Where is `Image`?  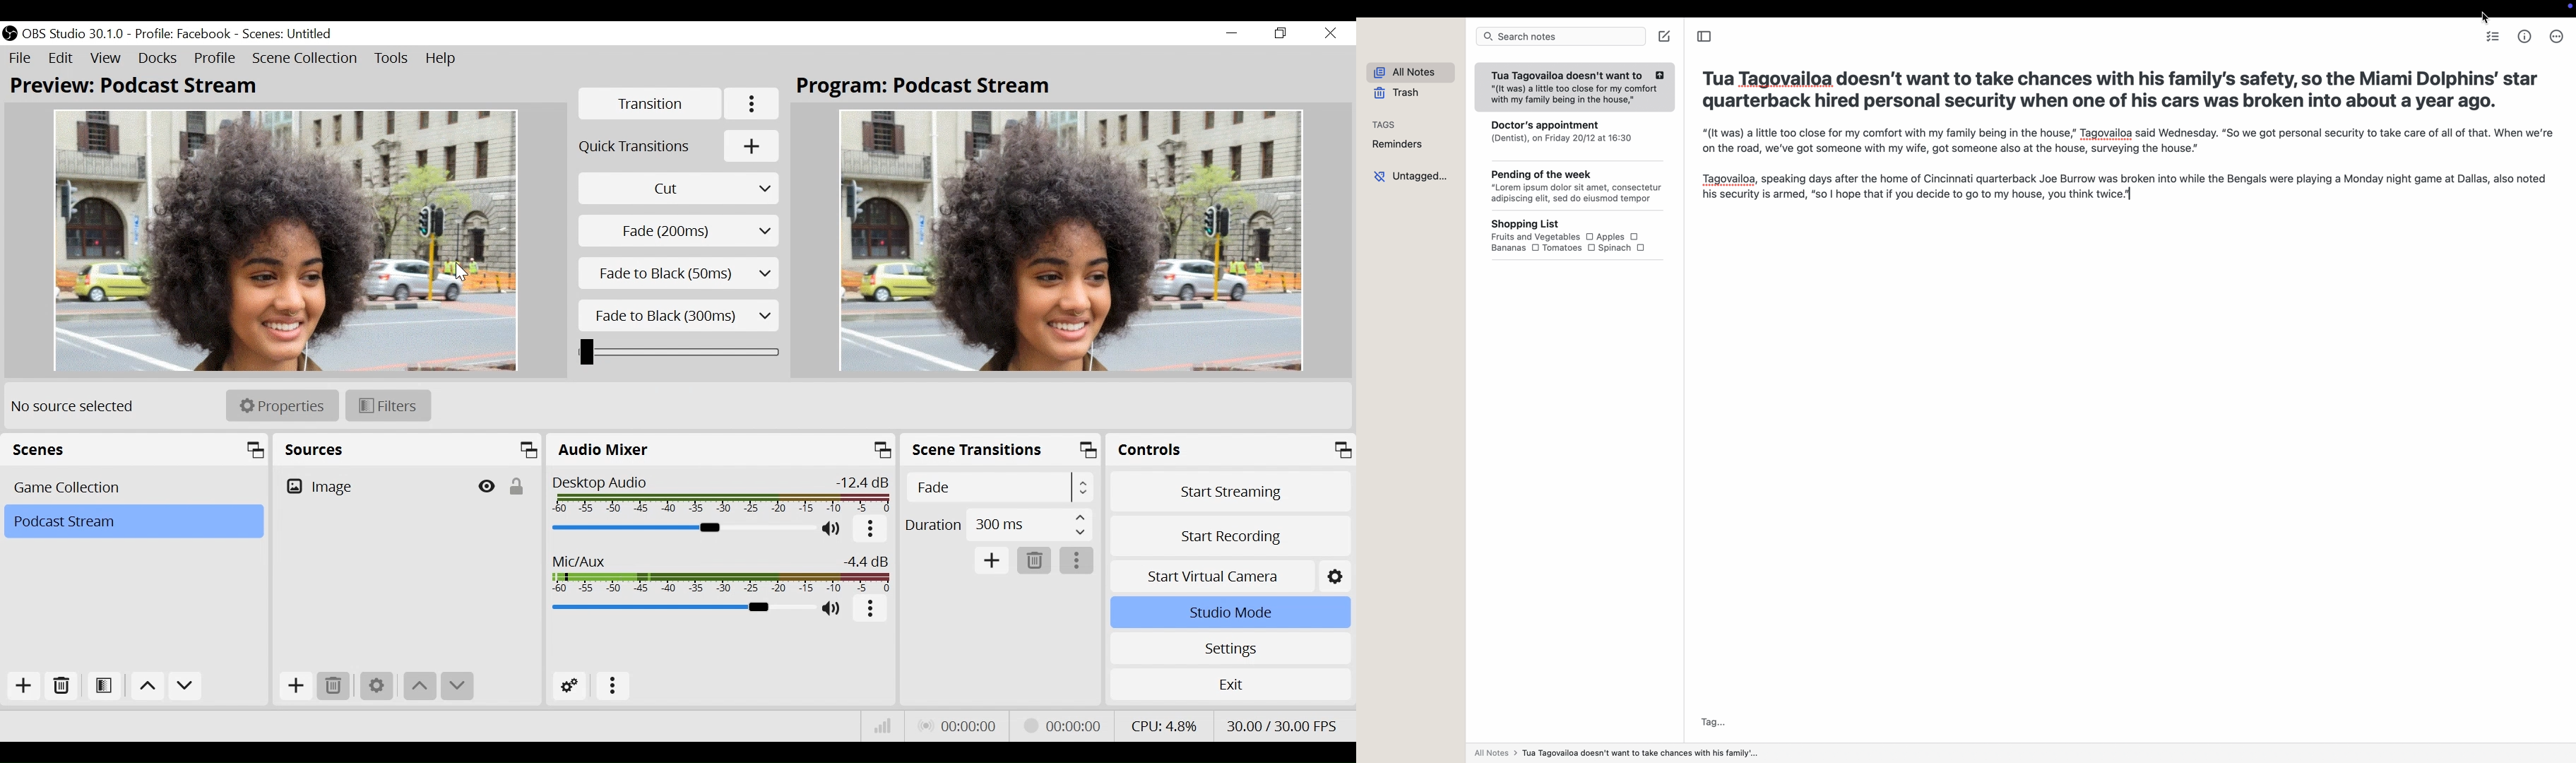
Image is located at coordinates (374, 489).